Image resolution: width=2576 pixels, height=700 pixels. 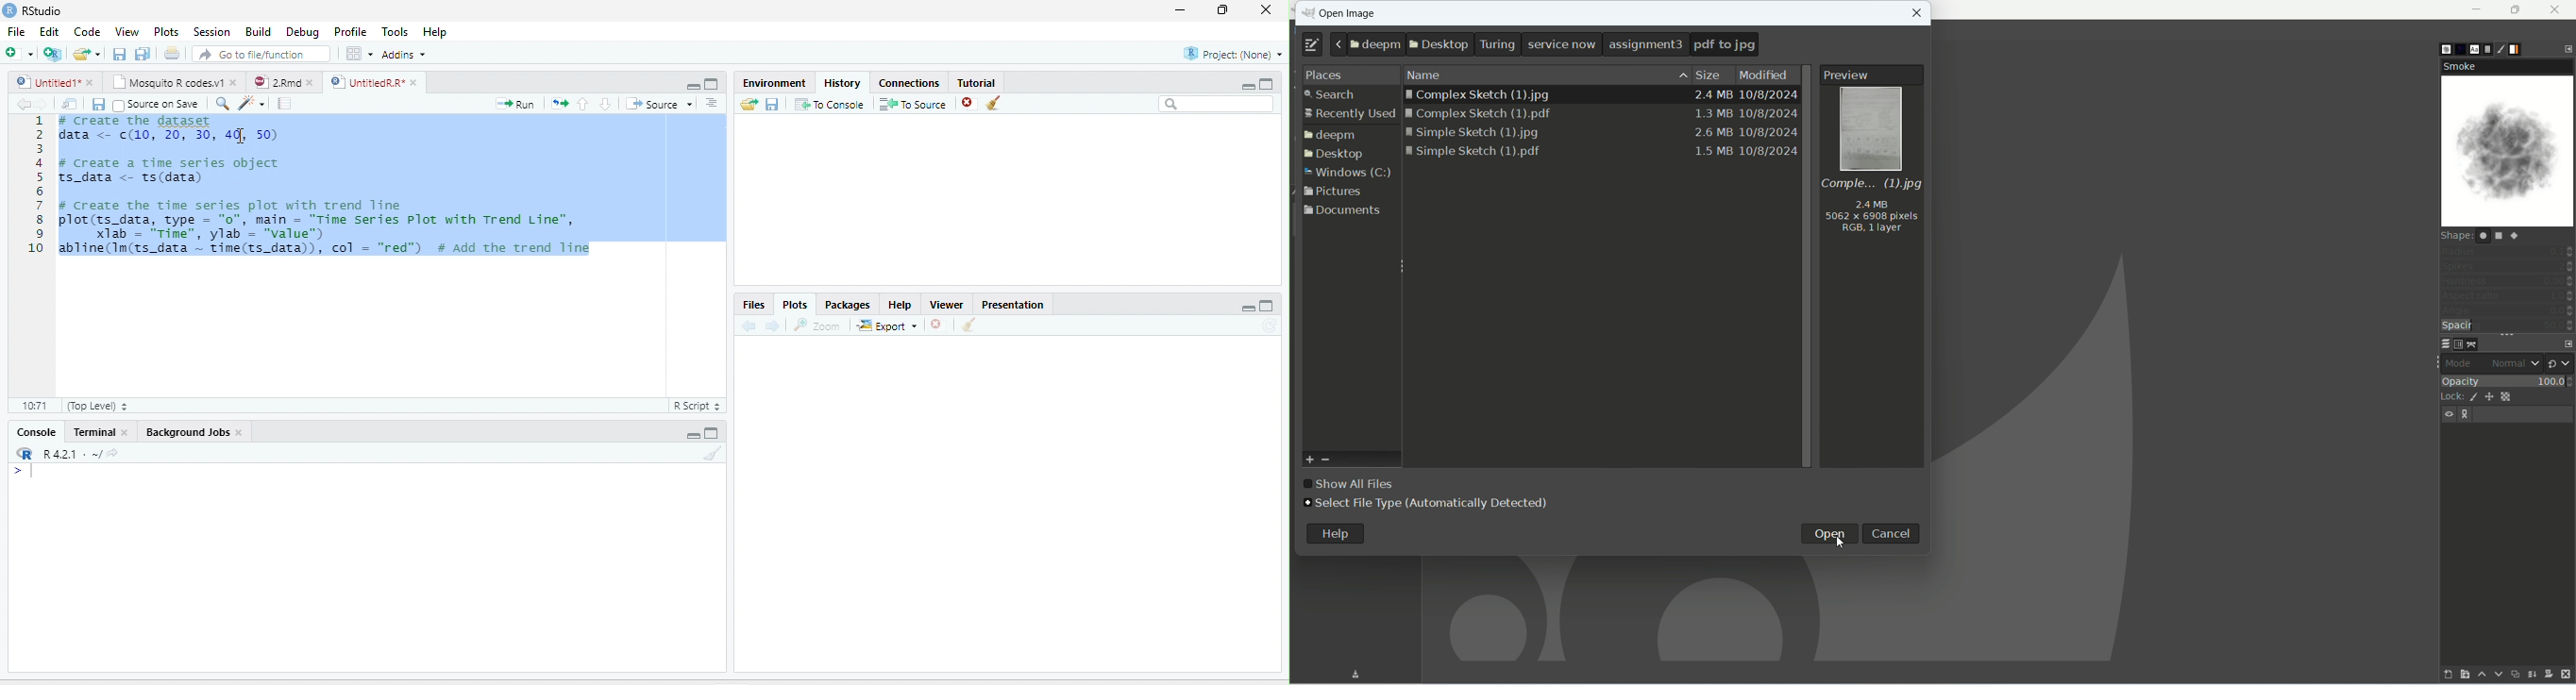 What do you see at coordinates (328, 189) in the screenshot?
I see `# Create the gataset

data <- (10, 20, 30, 4], 50)

# create a time series object

ts_data <- ts(data)

# create the time series plot with trend line

plot(ts_data, type = “0”, main = "Time series Plot with Trend Line",
X1ab - “rime”, ylab'= “value")

abline(Im(ts_data ~ time(ts_data)), col = "red”) # Add the trend line` at bounding box center [328, 189].